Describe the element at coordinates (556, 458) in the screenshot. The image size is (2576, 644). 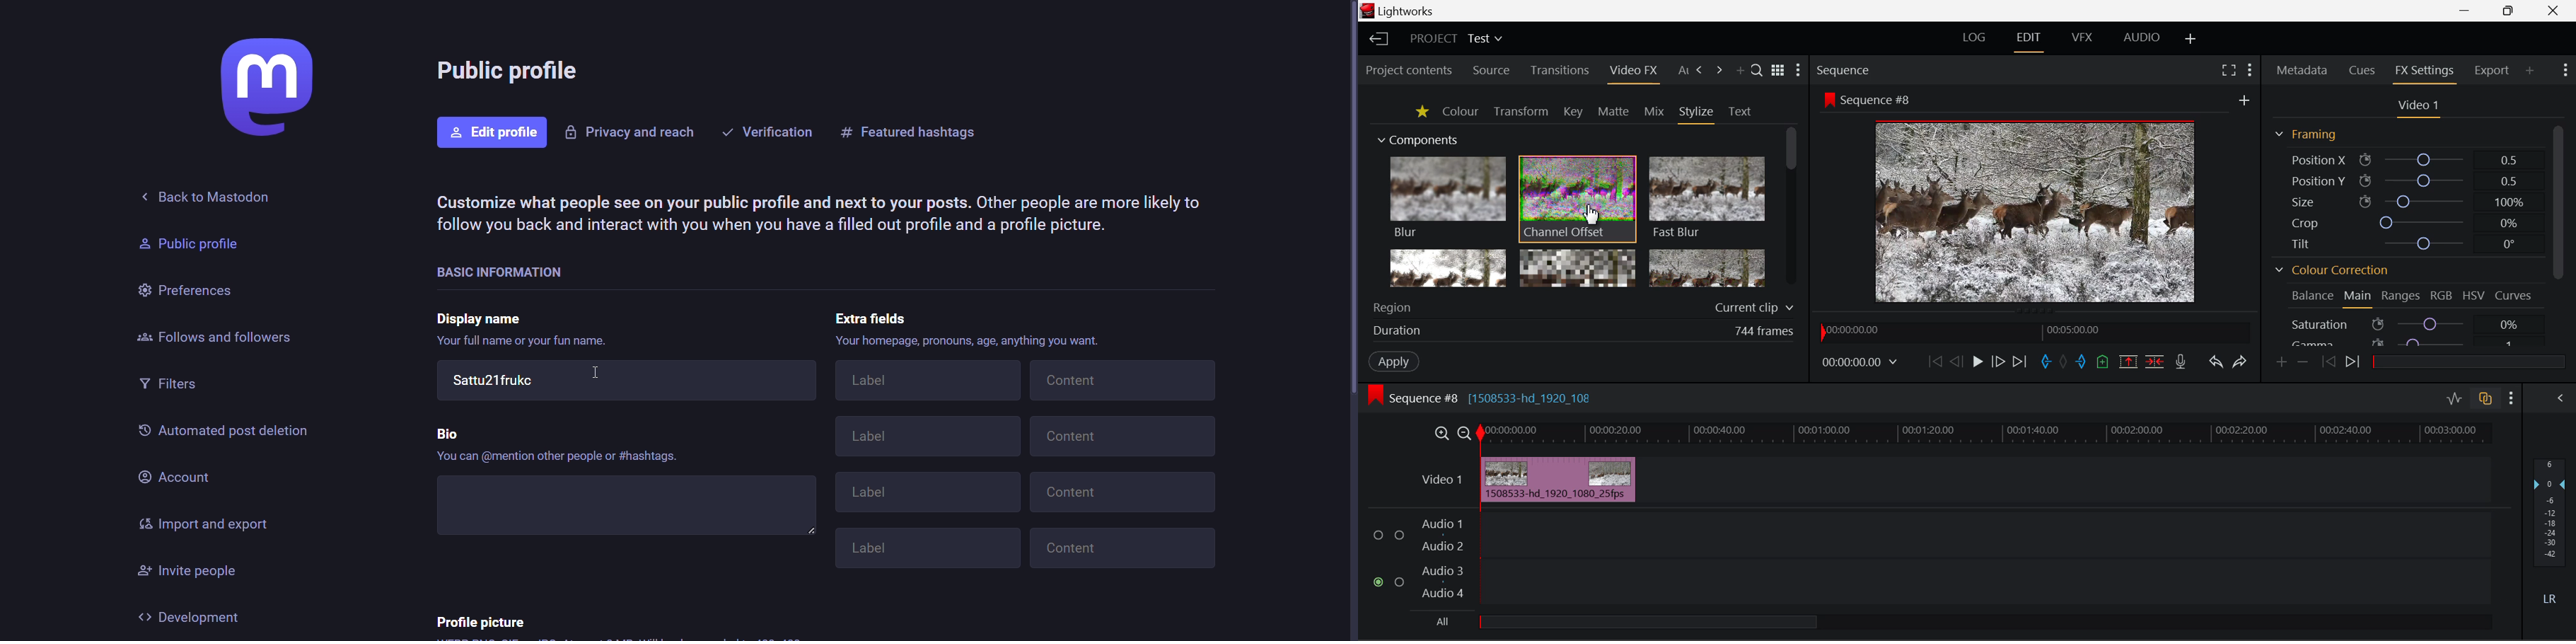
I see `‘You can @mention other people or #hashtags.` at that location.